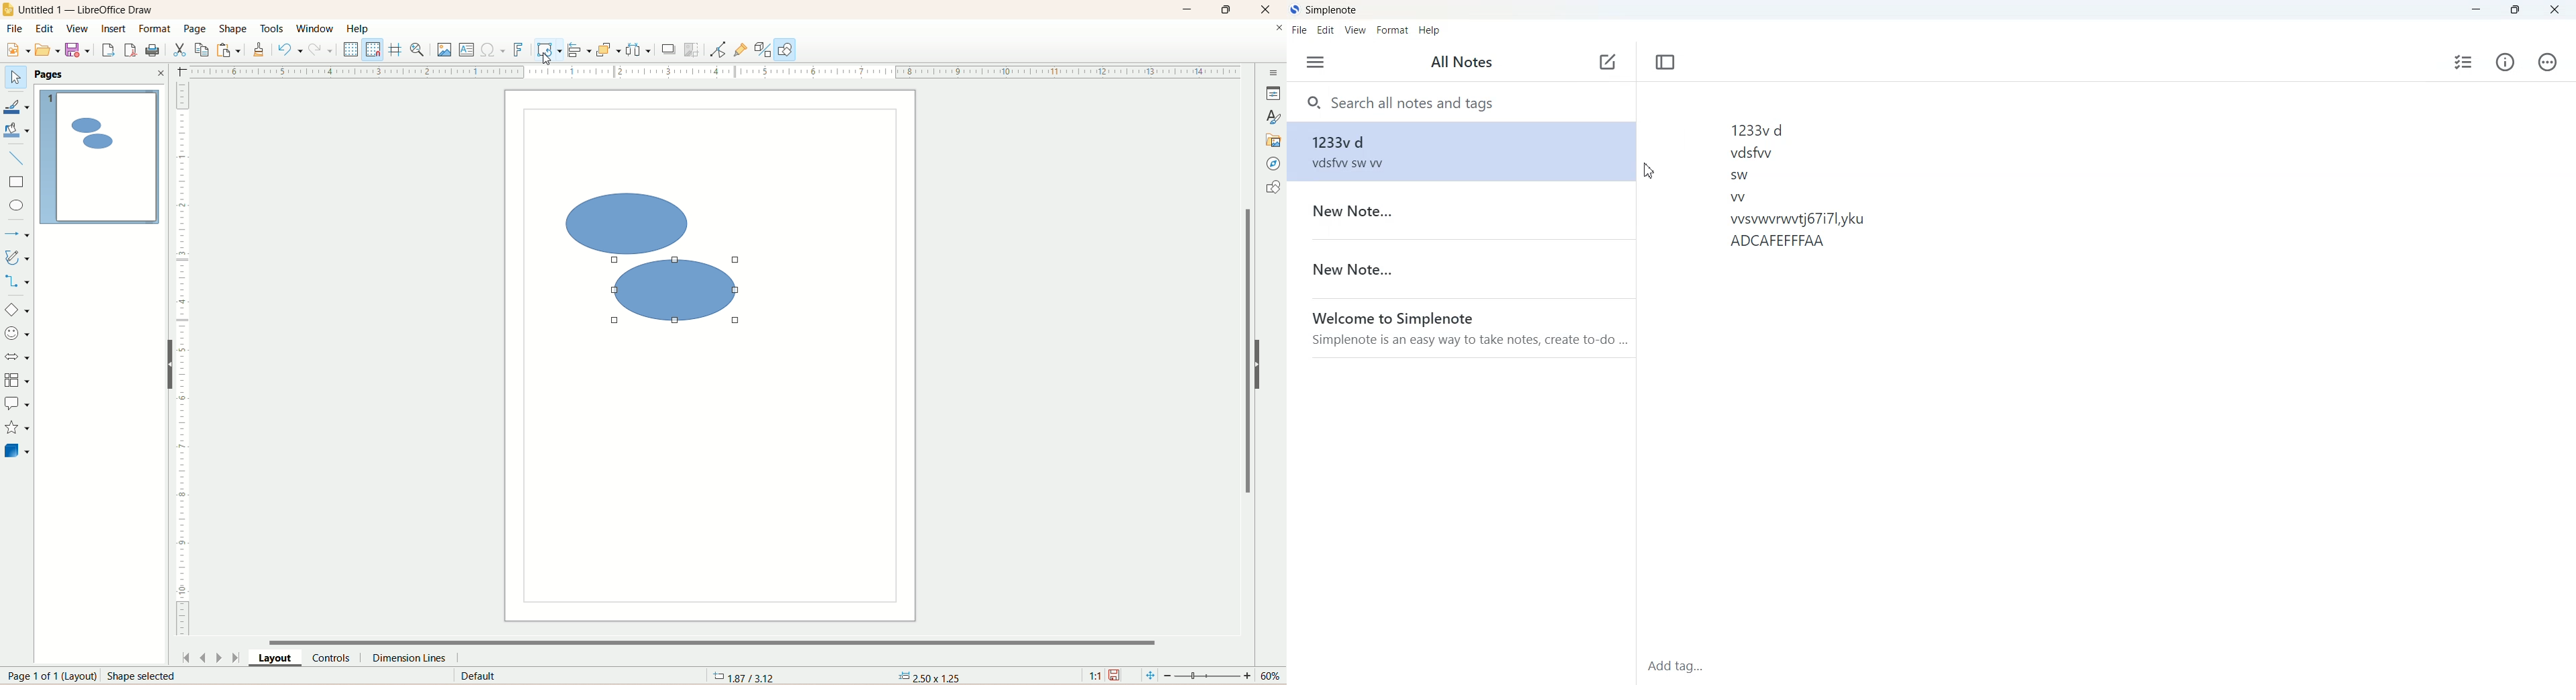 The image size is (2576, 700). What do you see at coordinates (18, 181) in the screenshot?
I see `rectangle` at bounding box center [18, 181].